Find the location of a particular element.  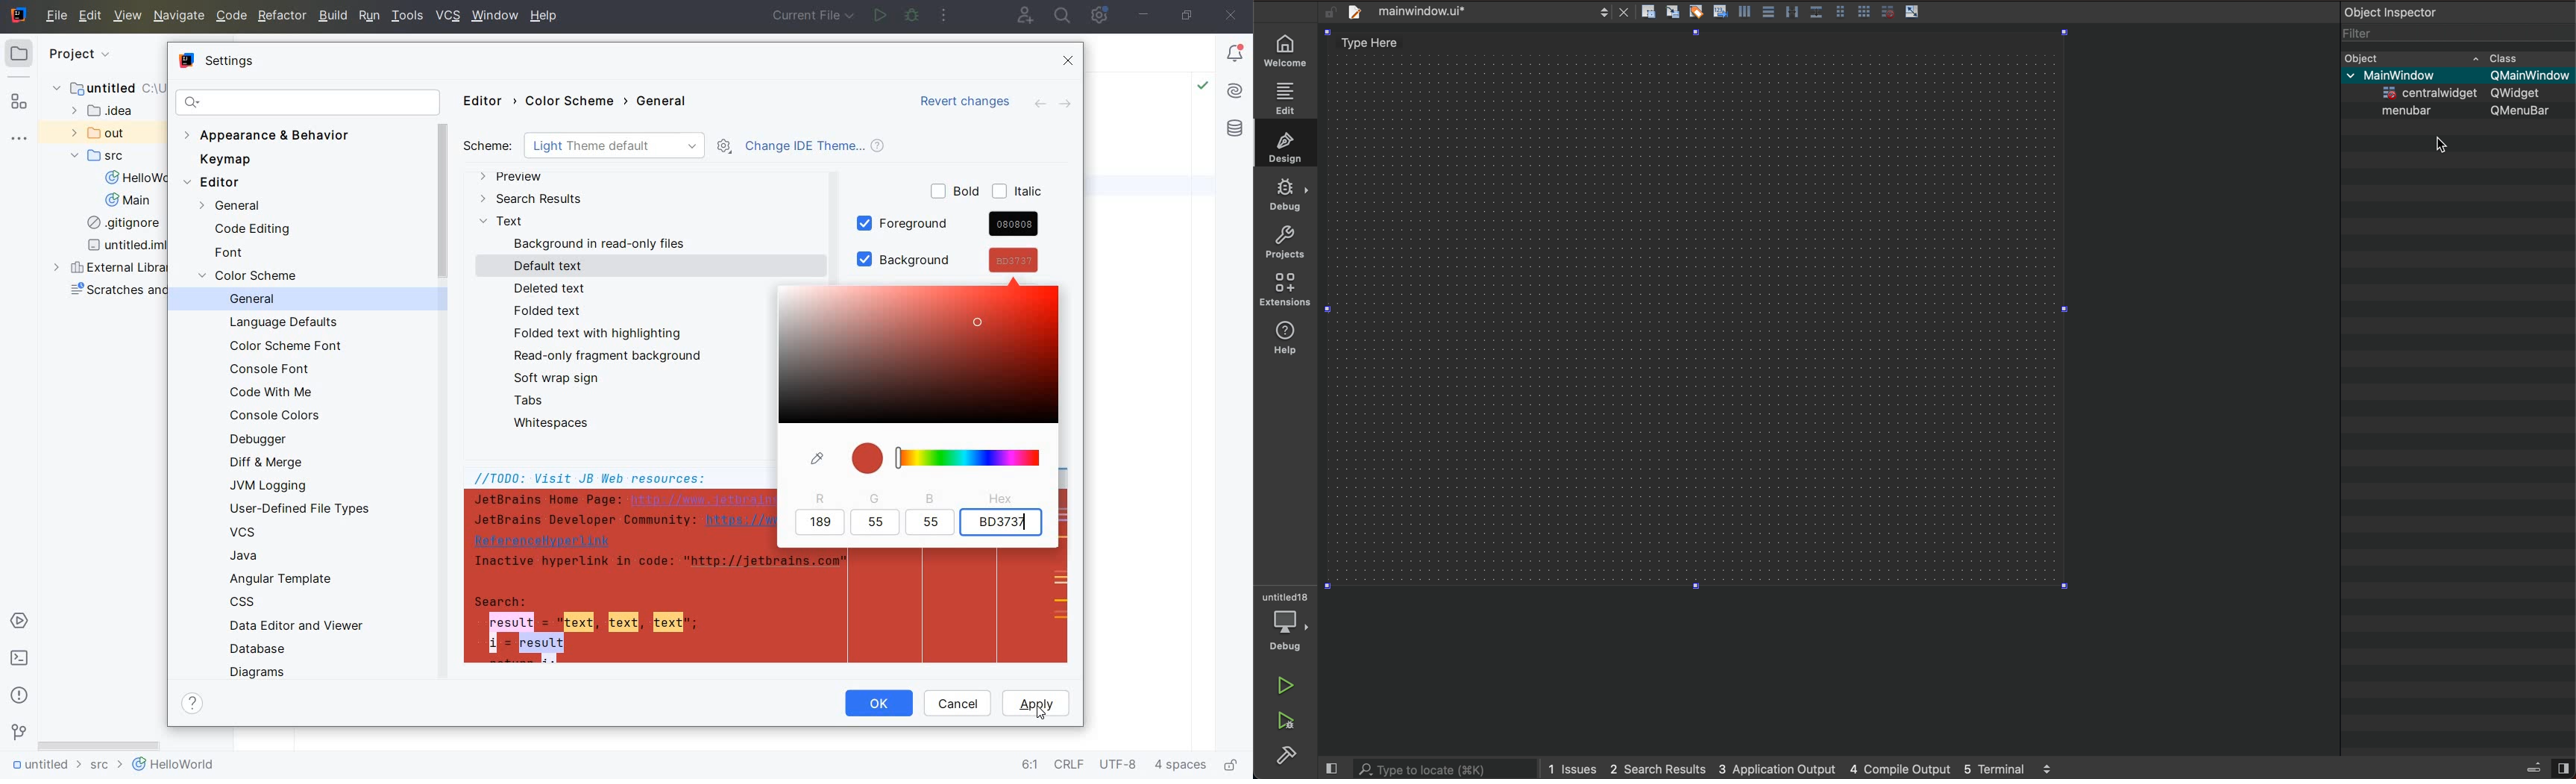

Notifications is located at coordinates (1236, 54).